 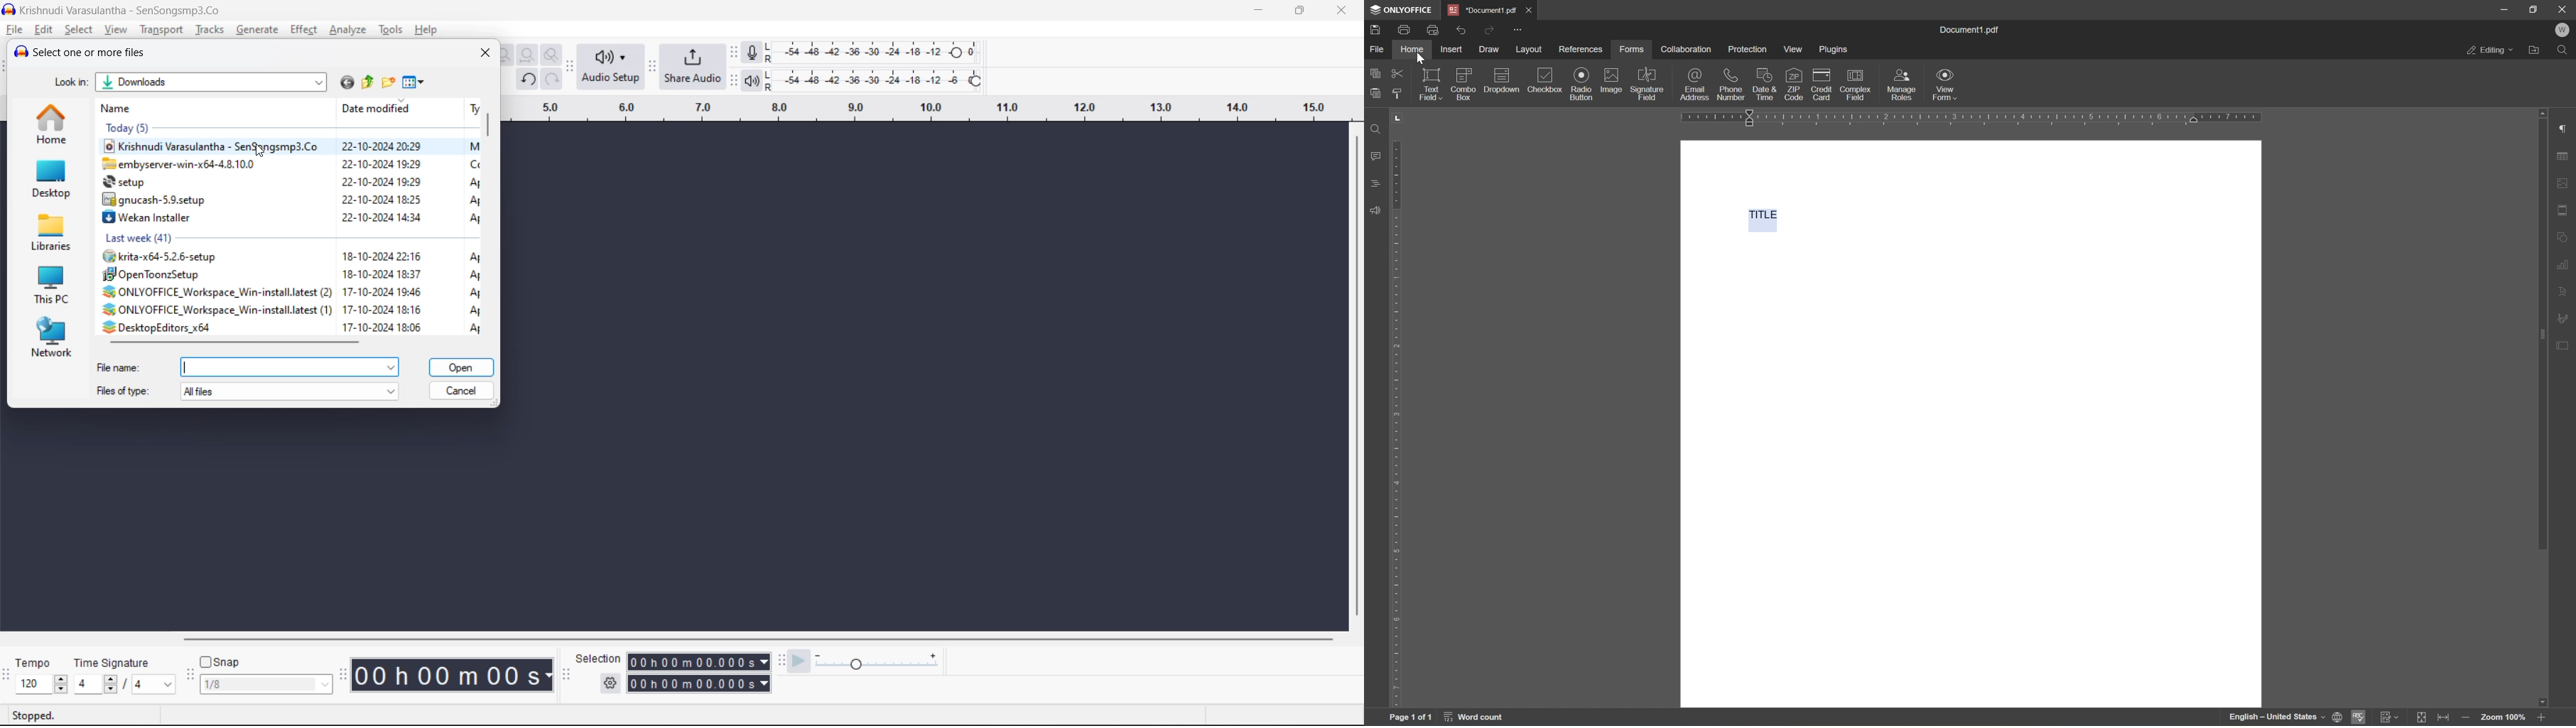 What do you see at coordinates (1748, 49) in the screenshot?
I see `protection` at bounding box center [1748, 49].